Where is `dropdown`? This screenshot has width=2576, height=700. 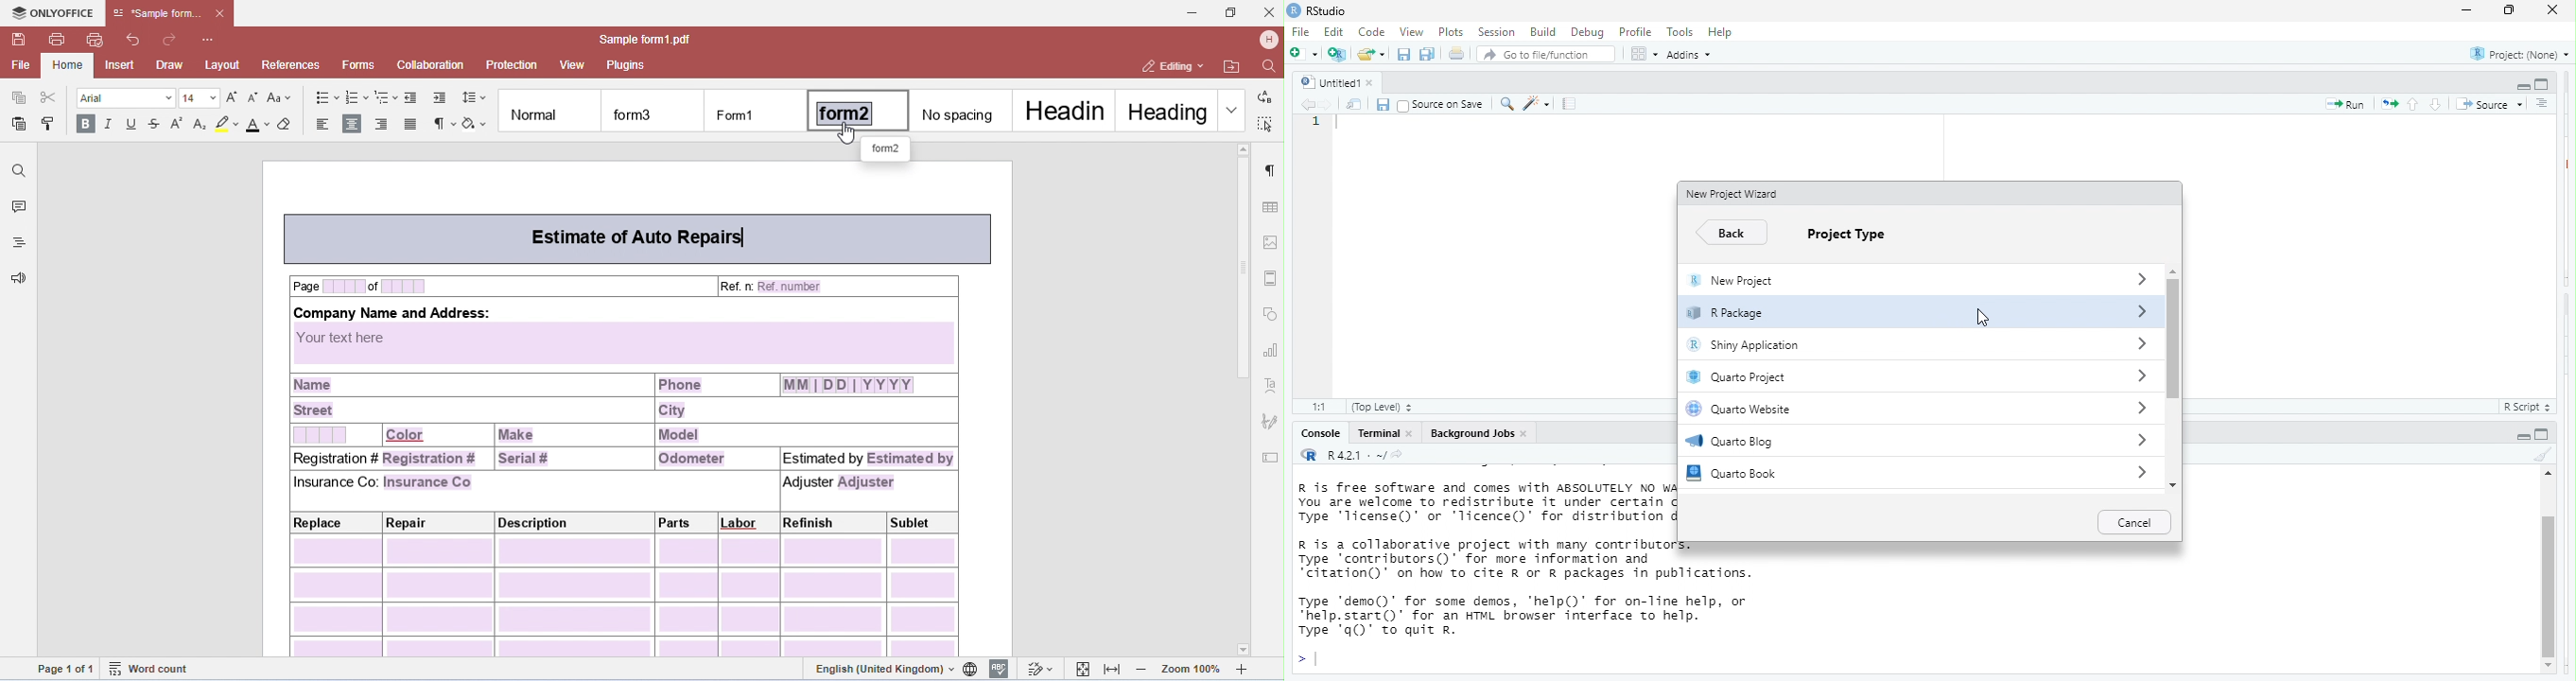 dropdown is located at coordinates (2140, 342).